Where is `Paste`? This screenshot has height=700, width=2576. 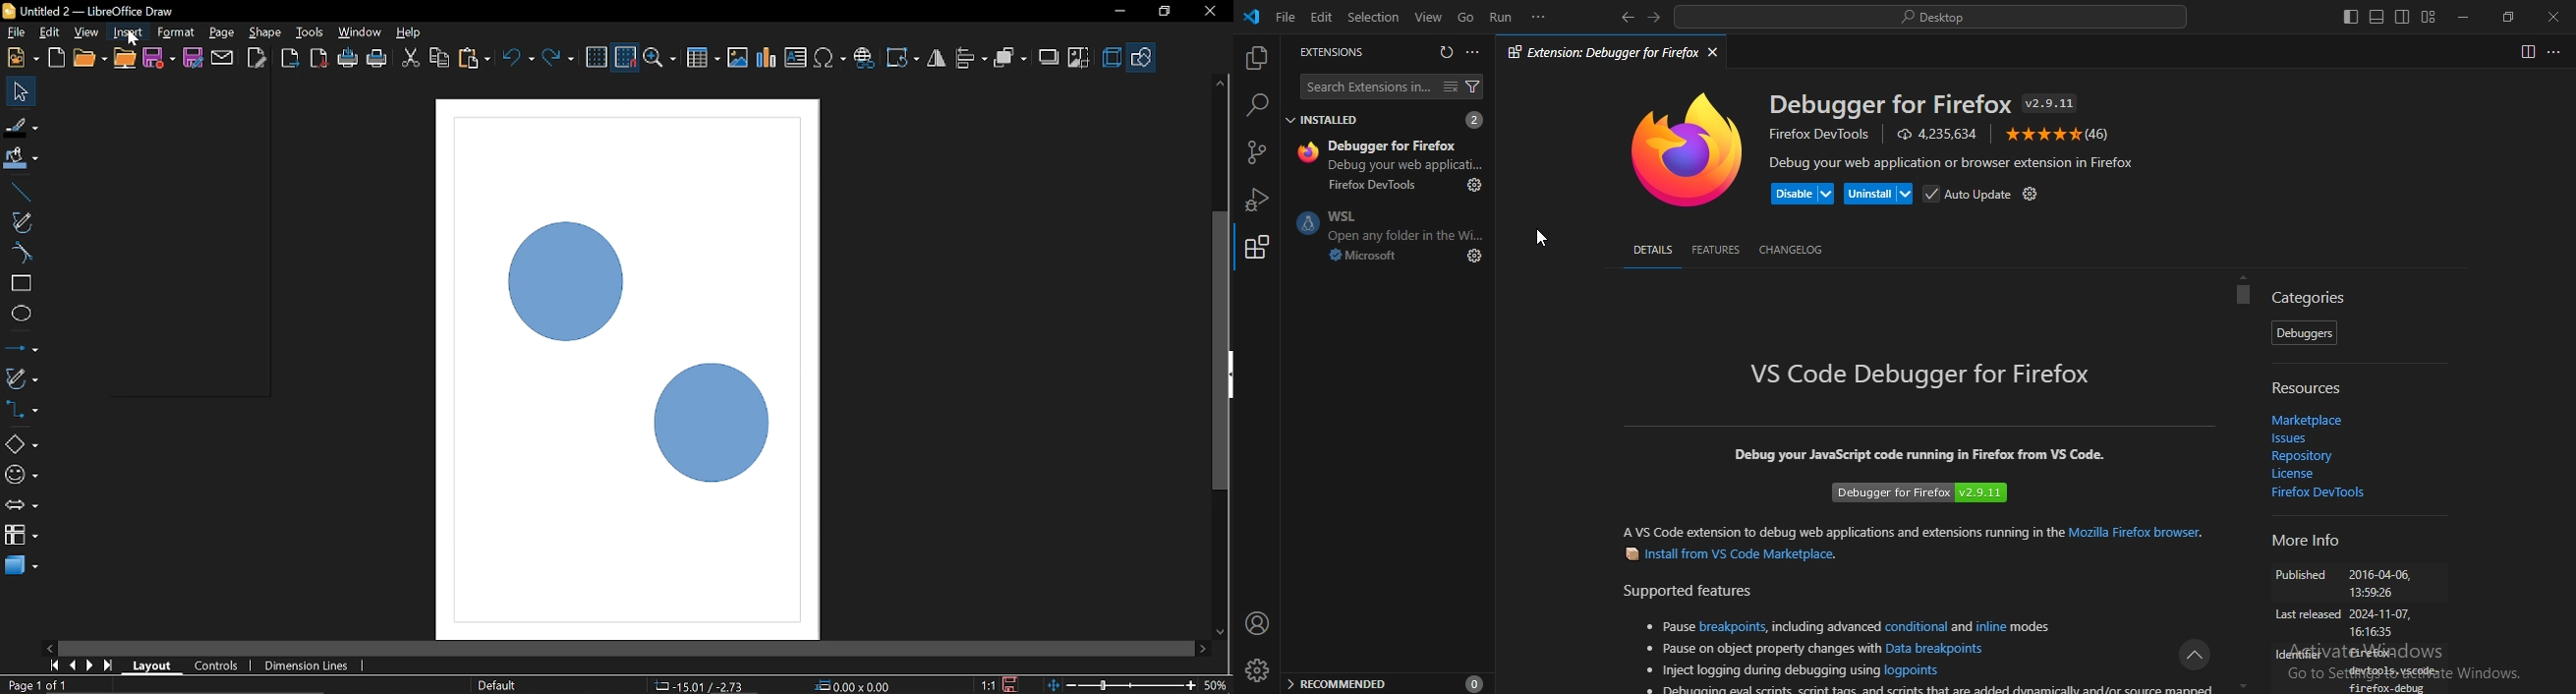 Paste is located at coordinates (473, 59).